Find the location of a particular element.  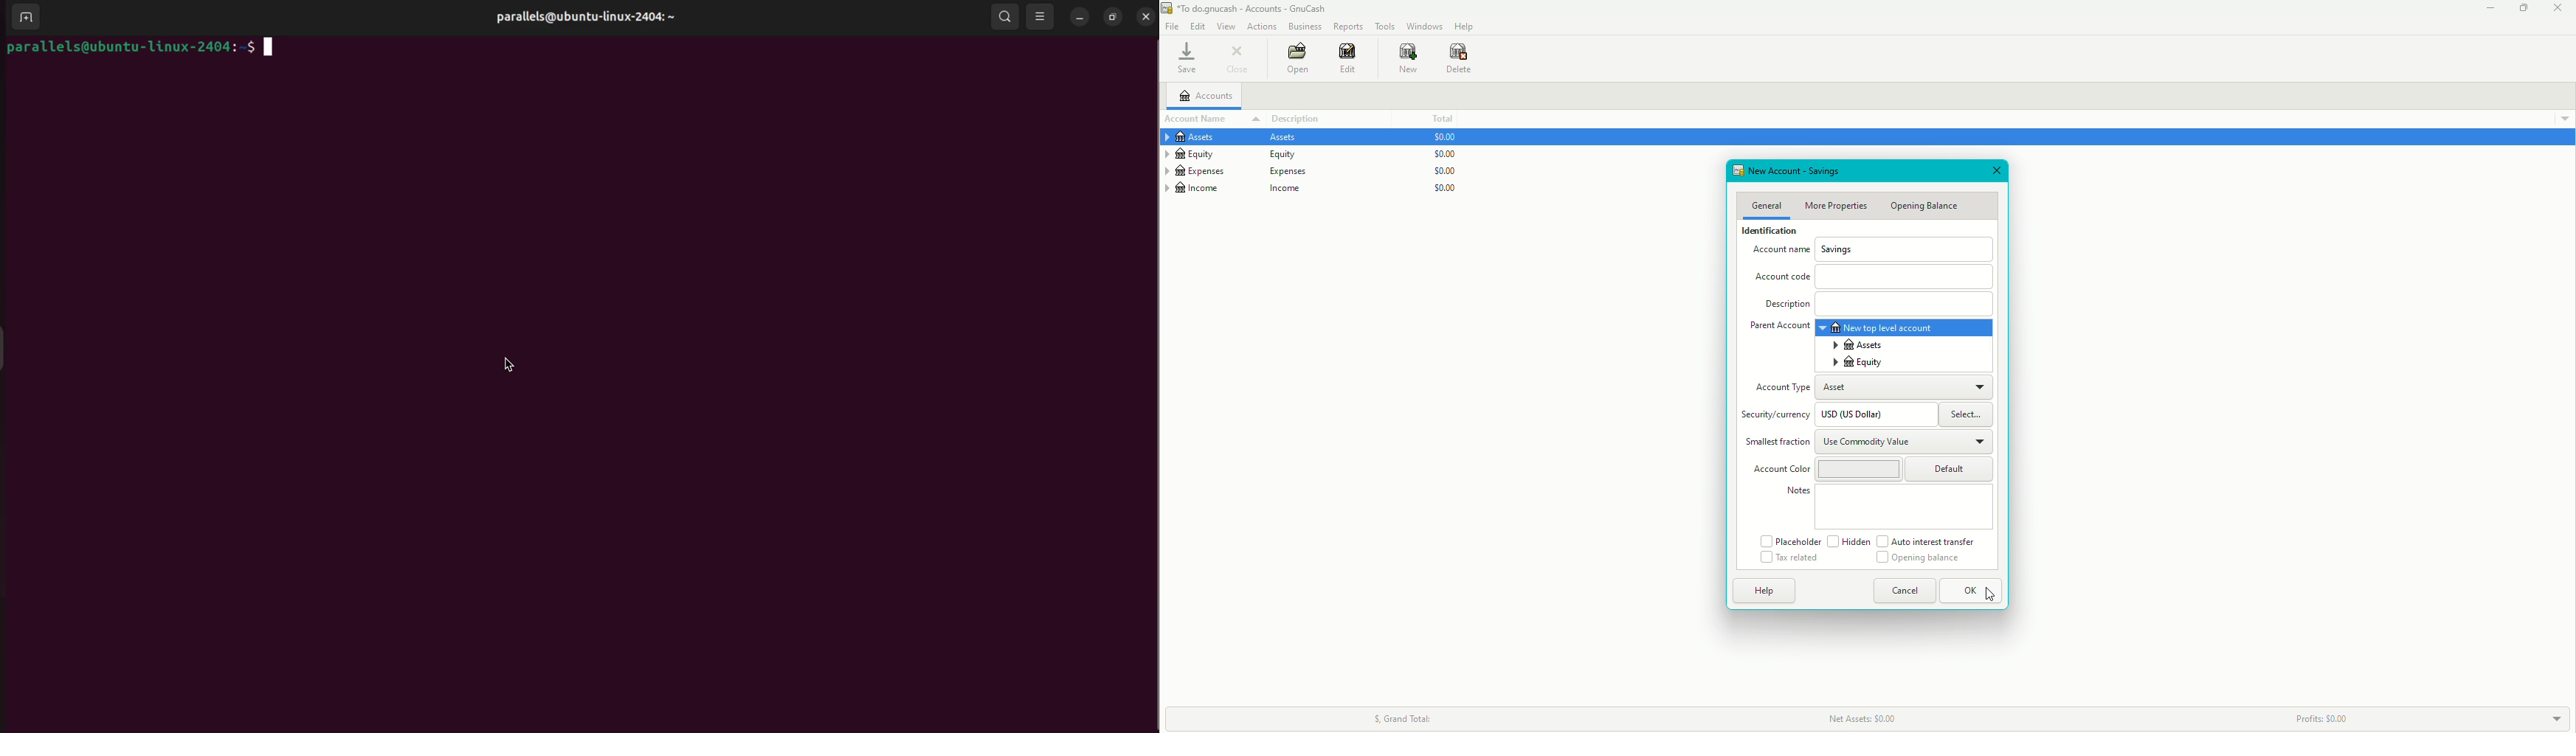

Placeholder is located at coordinates (1789, 541).